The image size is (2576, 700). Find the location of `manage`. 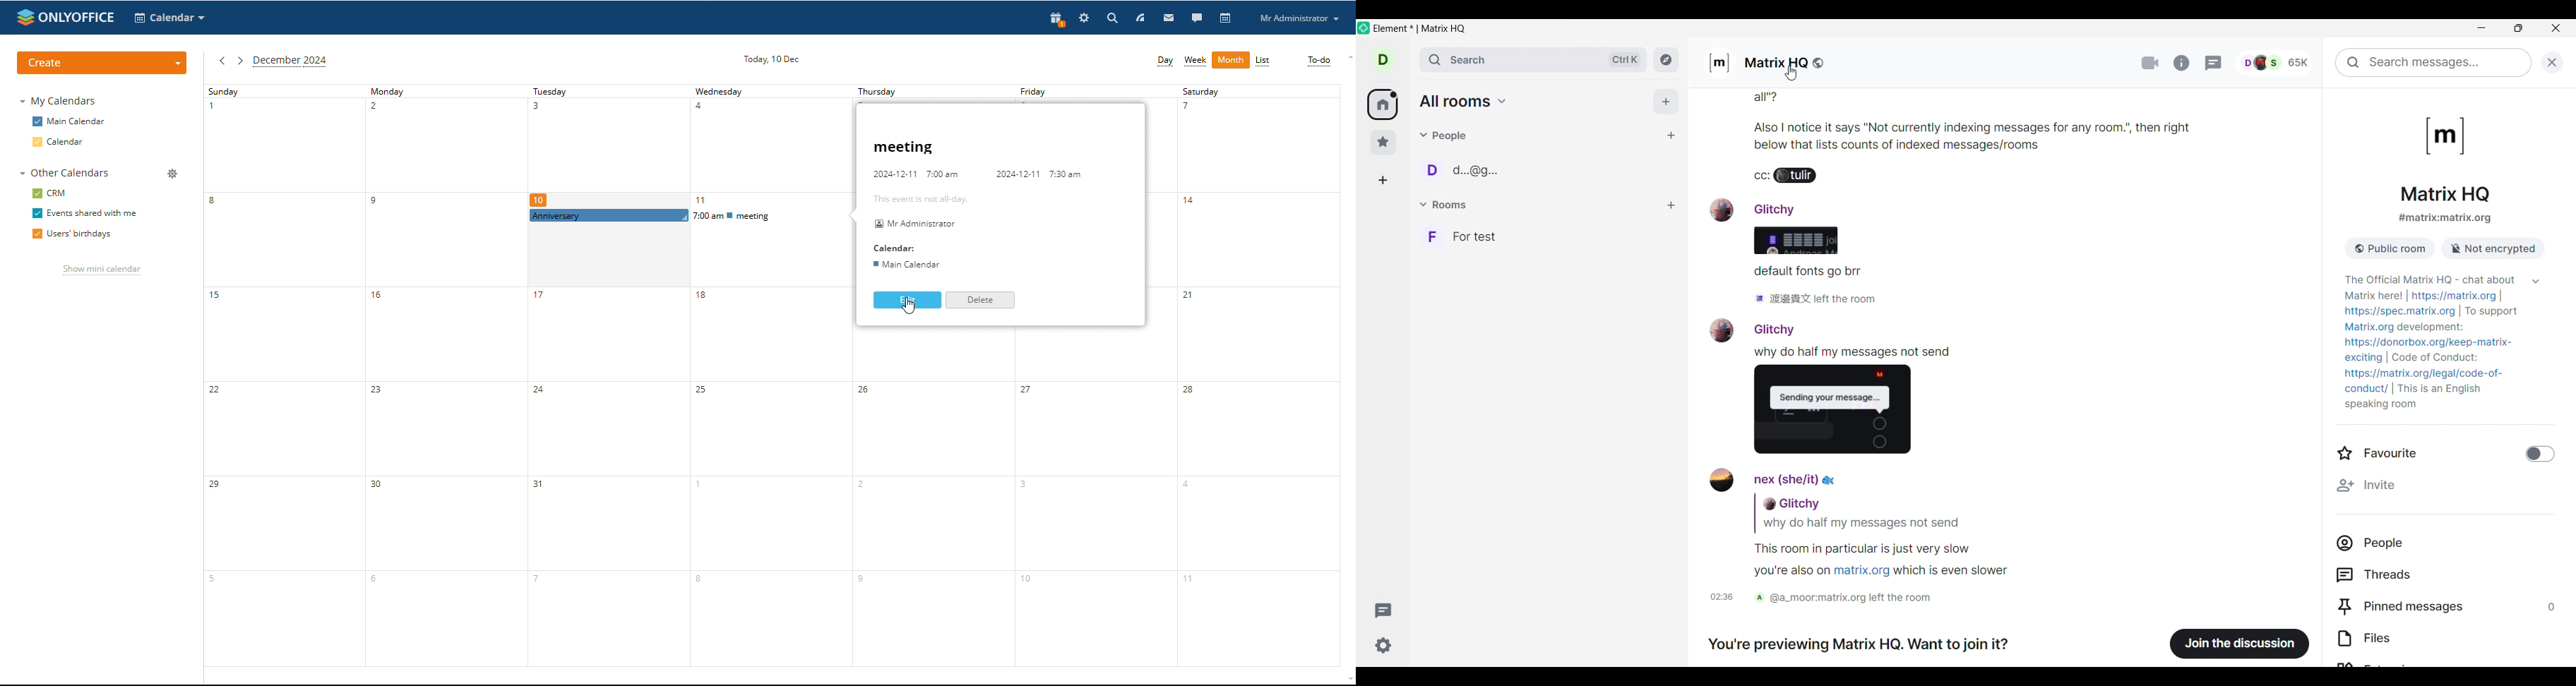

manage is located at coordinates (174, 174).